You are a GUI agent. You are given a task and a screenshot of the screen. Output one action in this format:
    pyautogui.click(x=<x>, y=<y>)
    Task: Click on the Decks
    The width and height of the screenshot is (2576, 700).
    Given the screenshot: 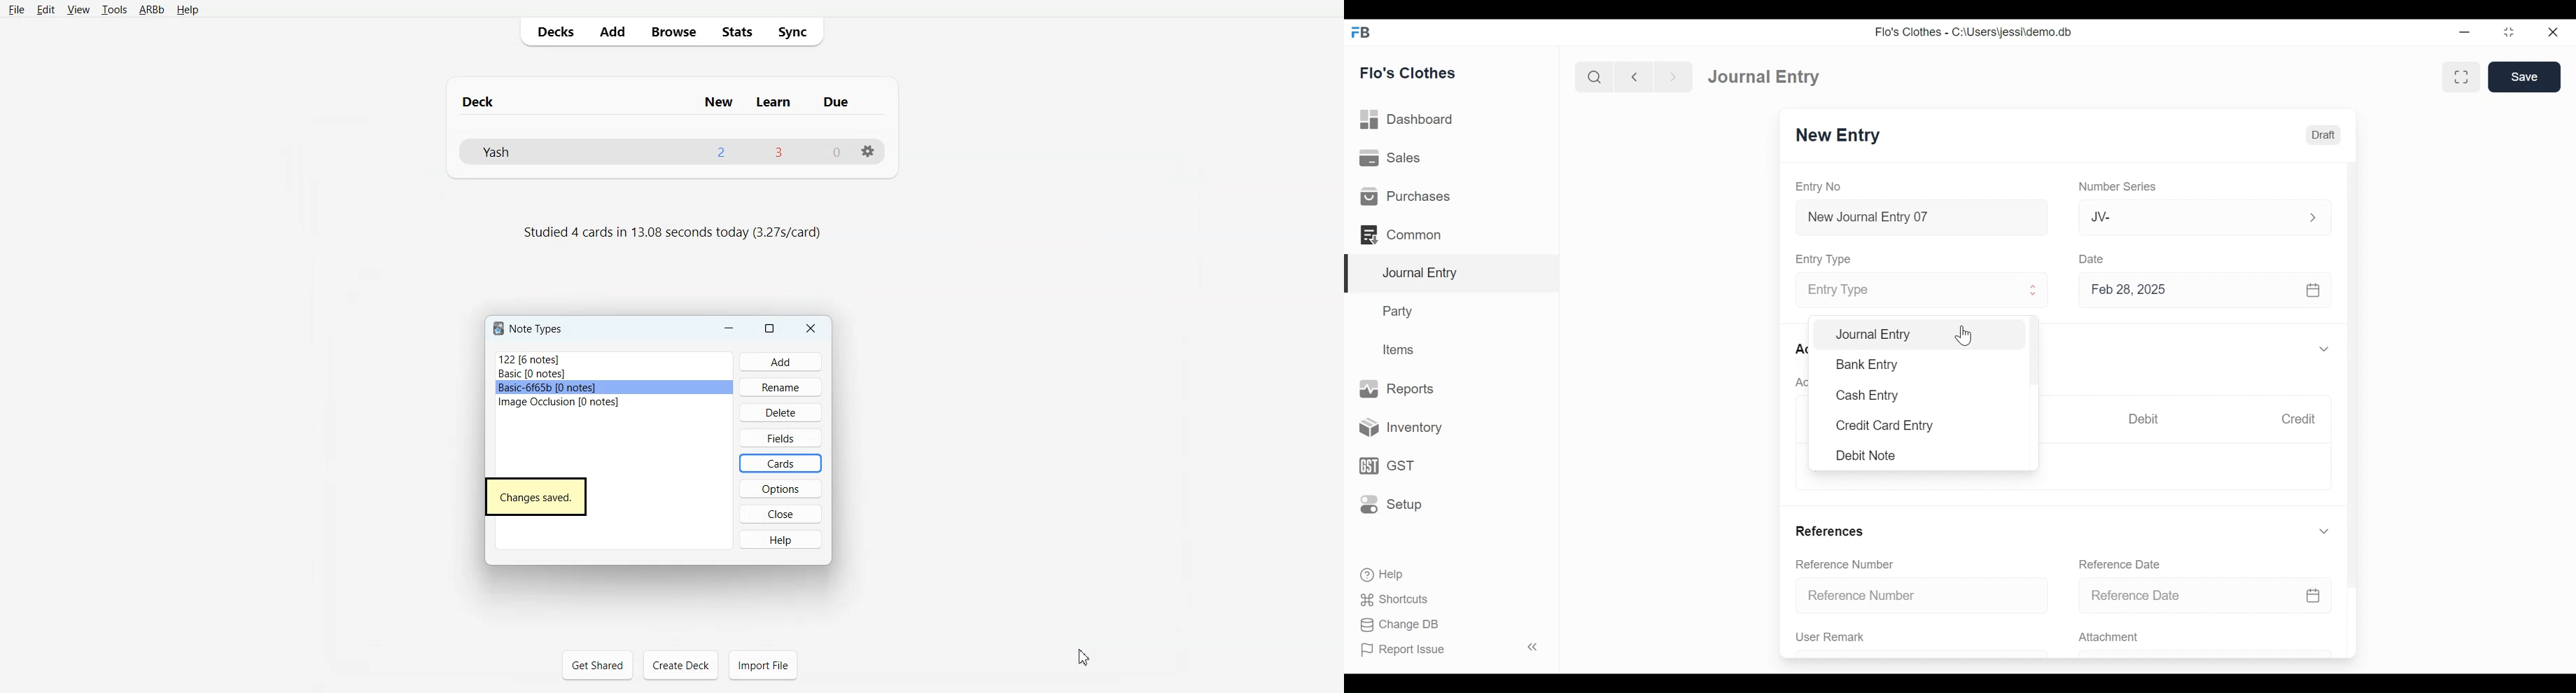 What is the action you would take?
    pyautogui.click(x=552, y=31)
    